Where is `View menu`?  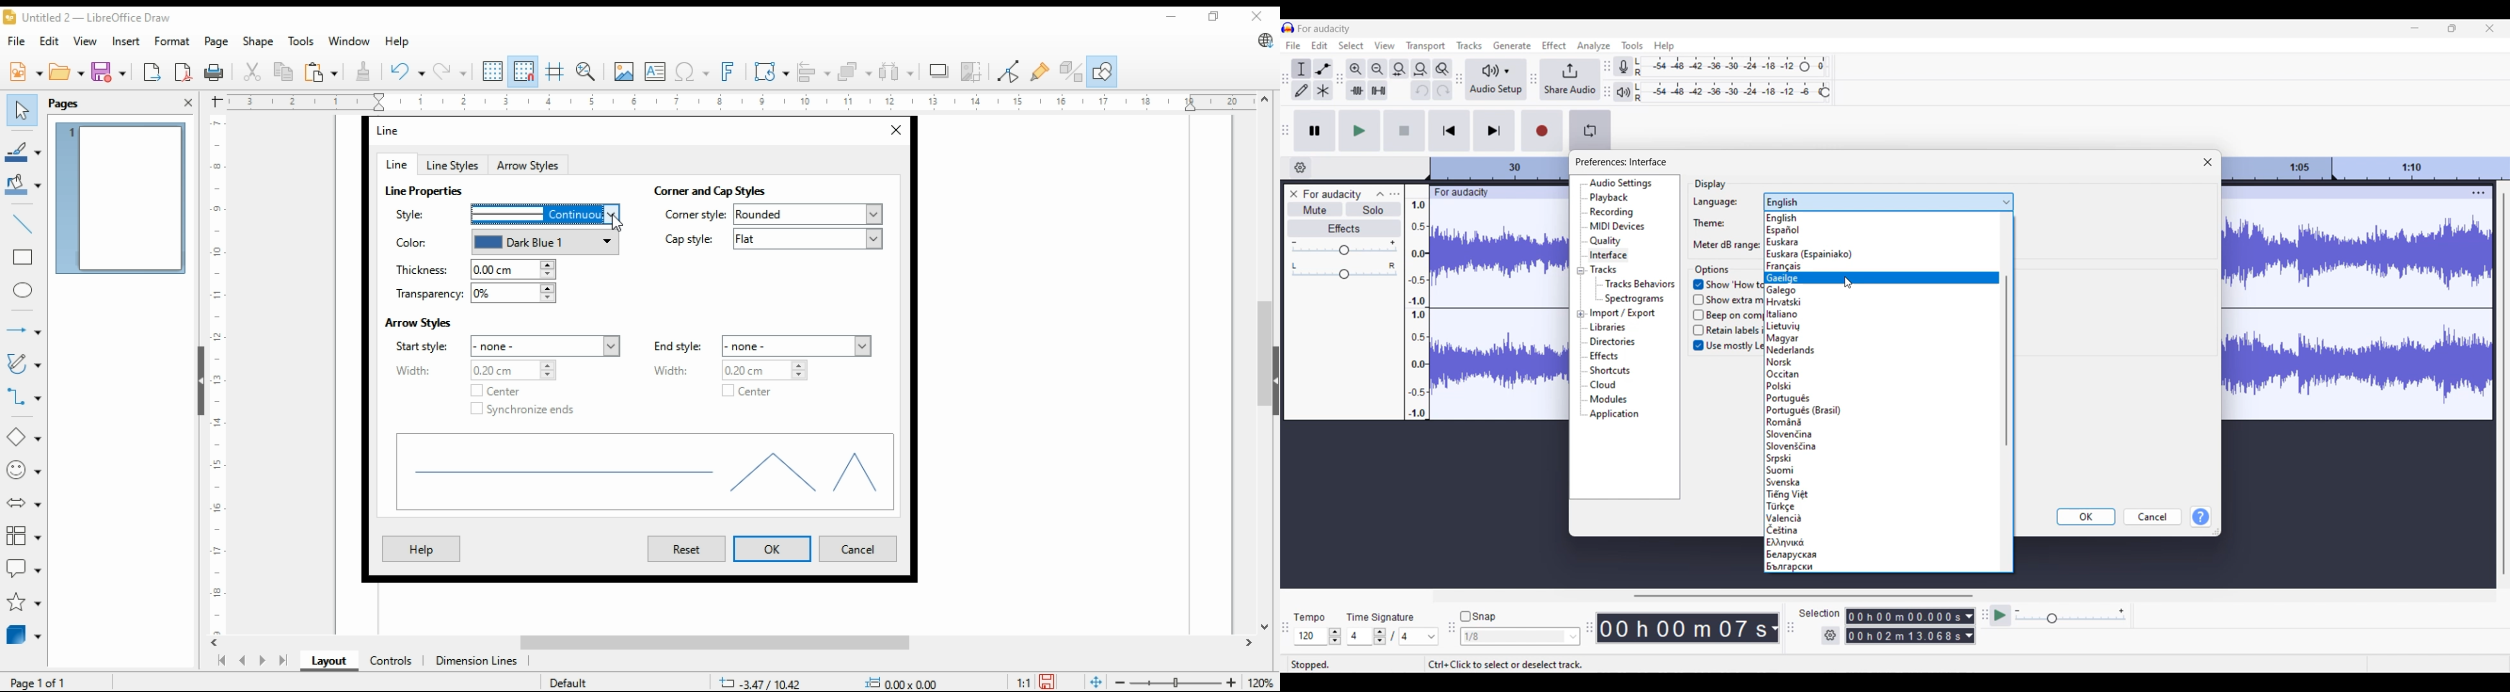 View menu is located at coordinates (1384, 45).